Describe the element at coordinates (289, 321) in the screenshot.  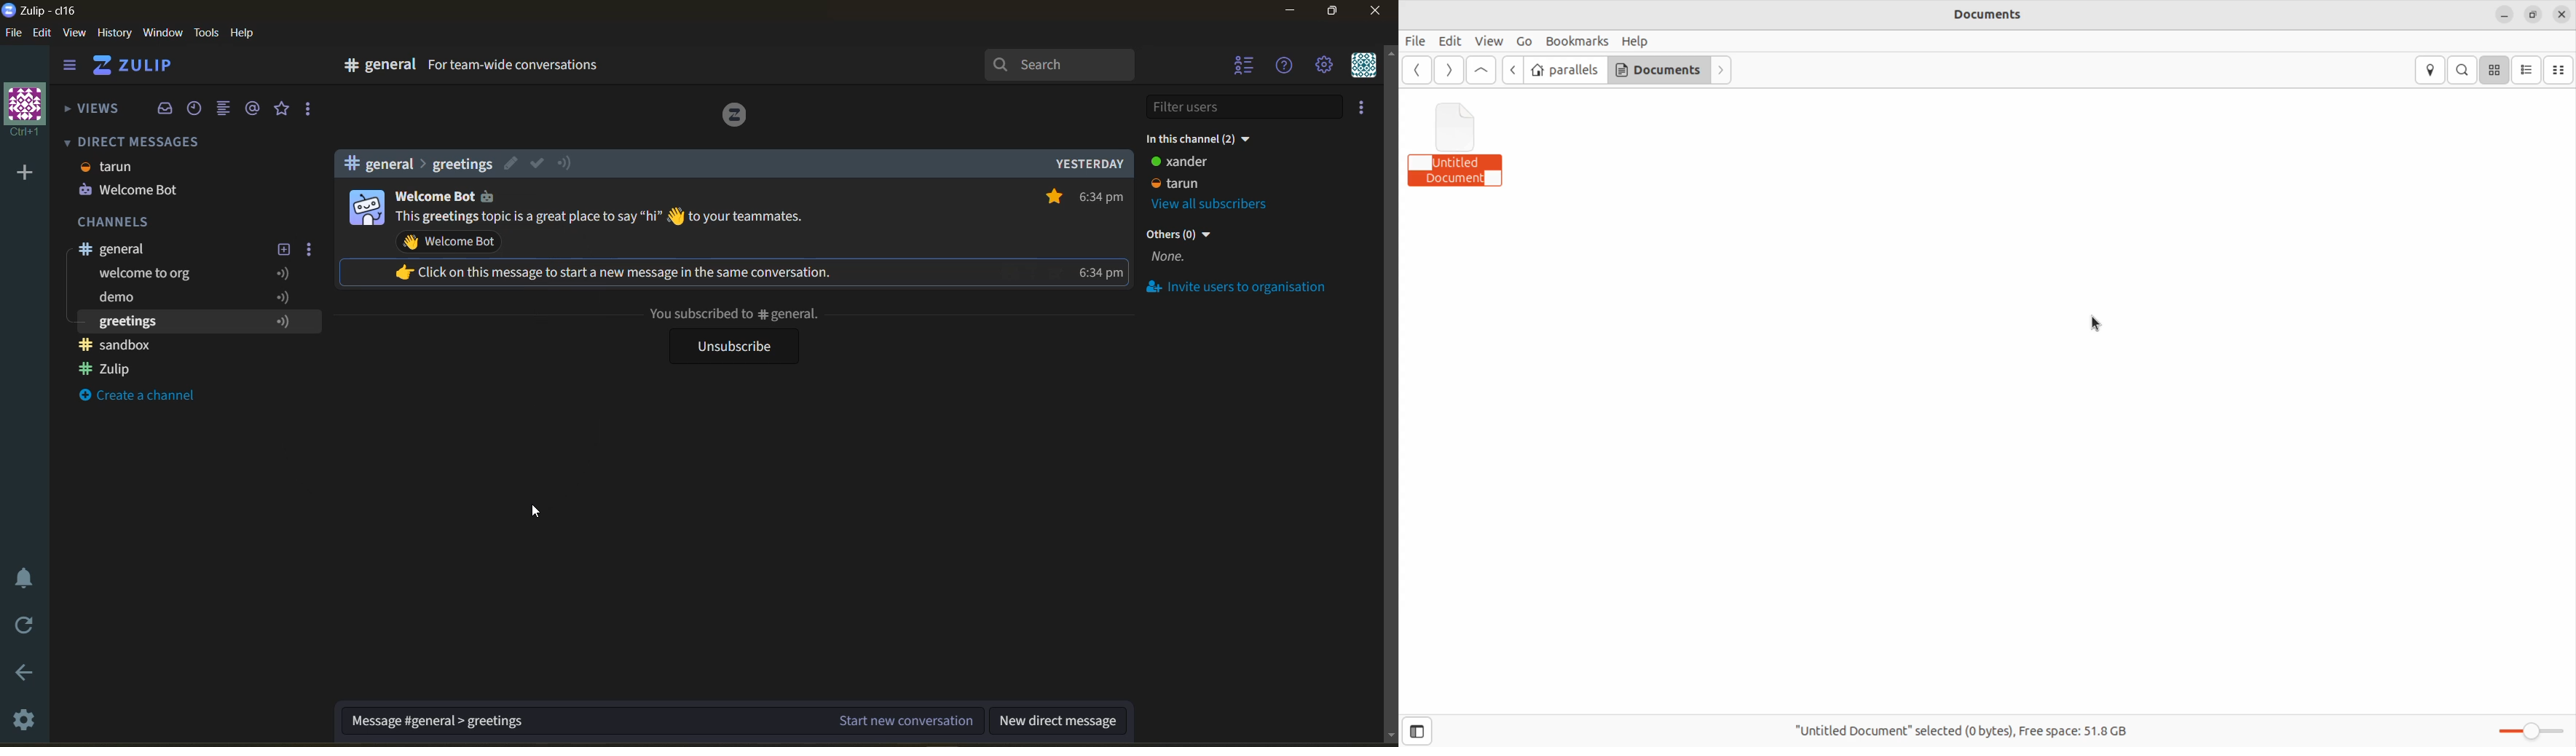
I see `following` at that location.